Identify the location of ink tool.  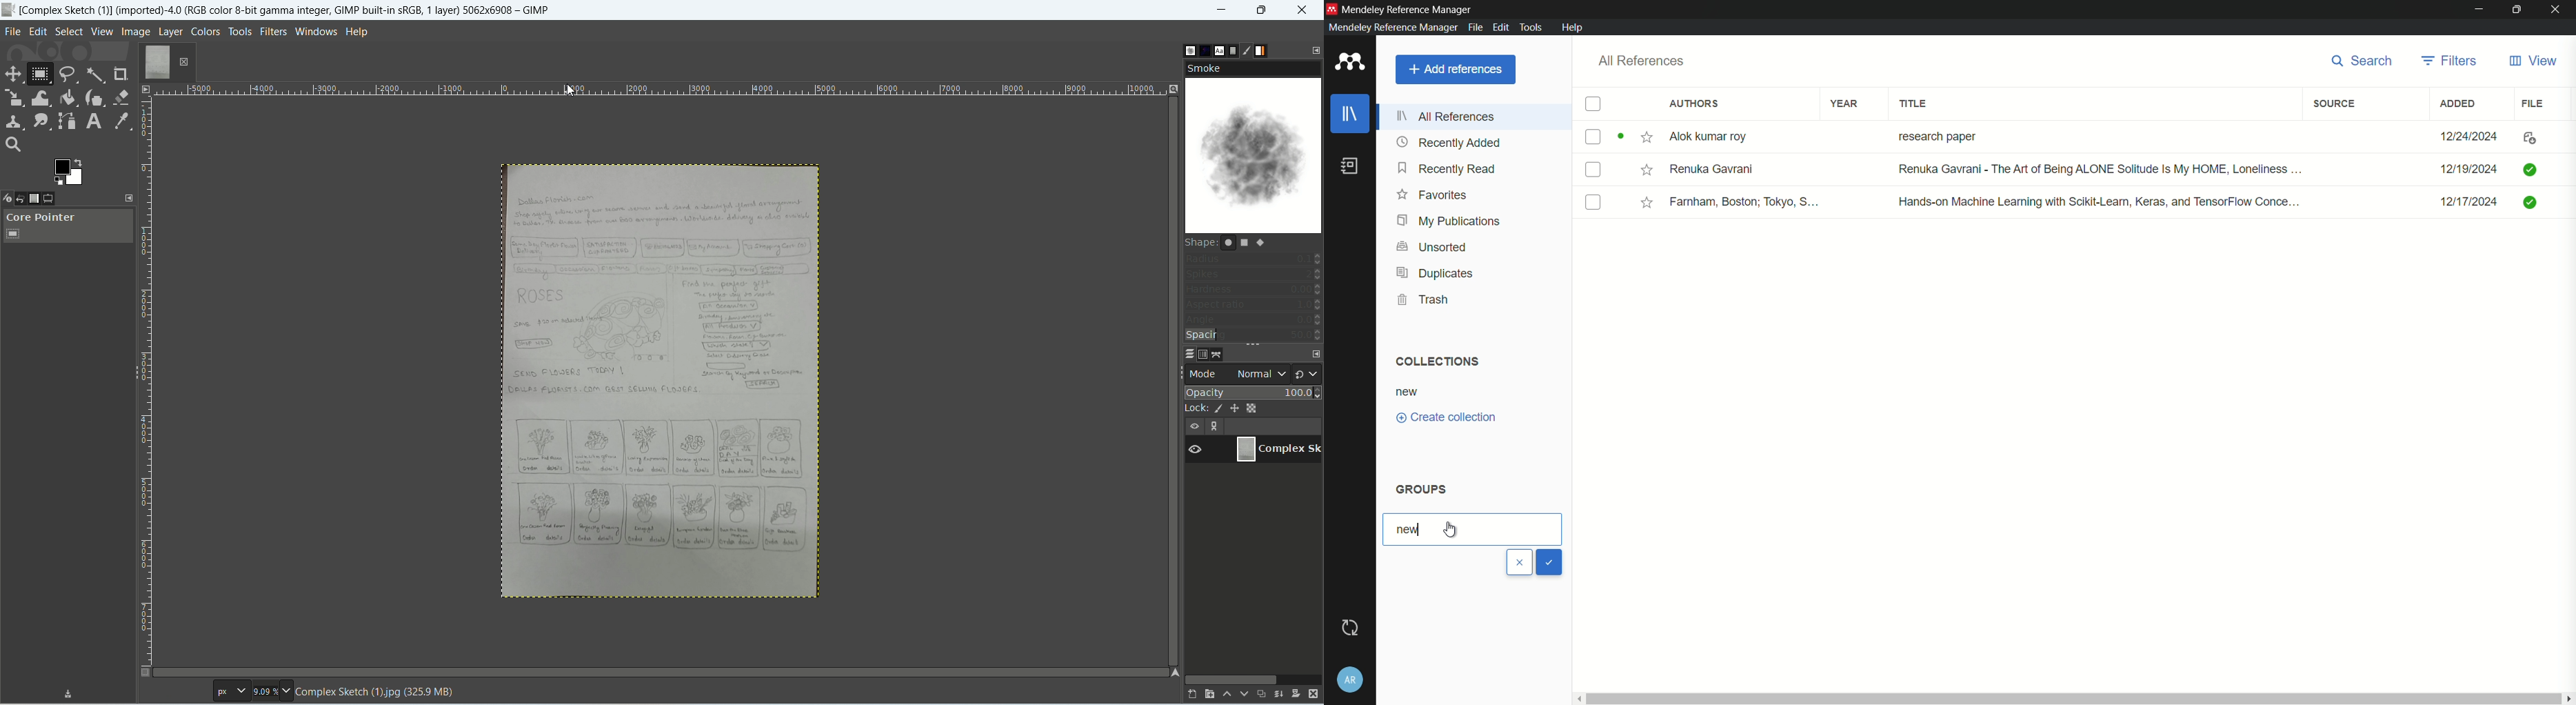
(94, 99).